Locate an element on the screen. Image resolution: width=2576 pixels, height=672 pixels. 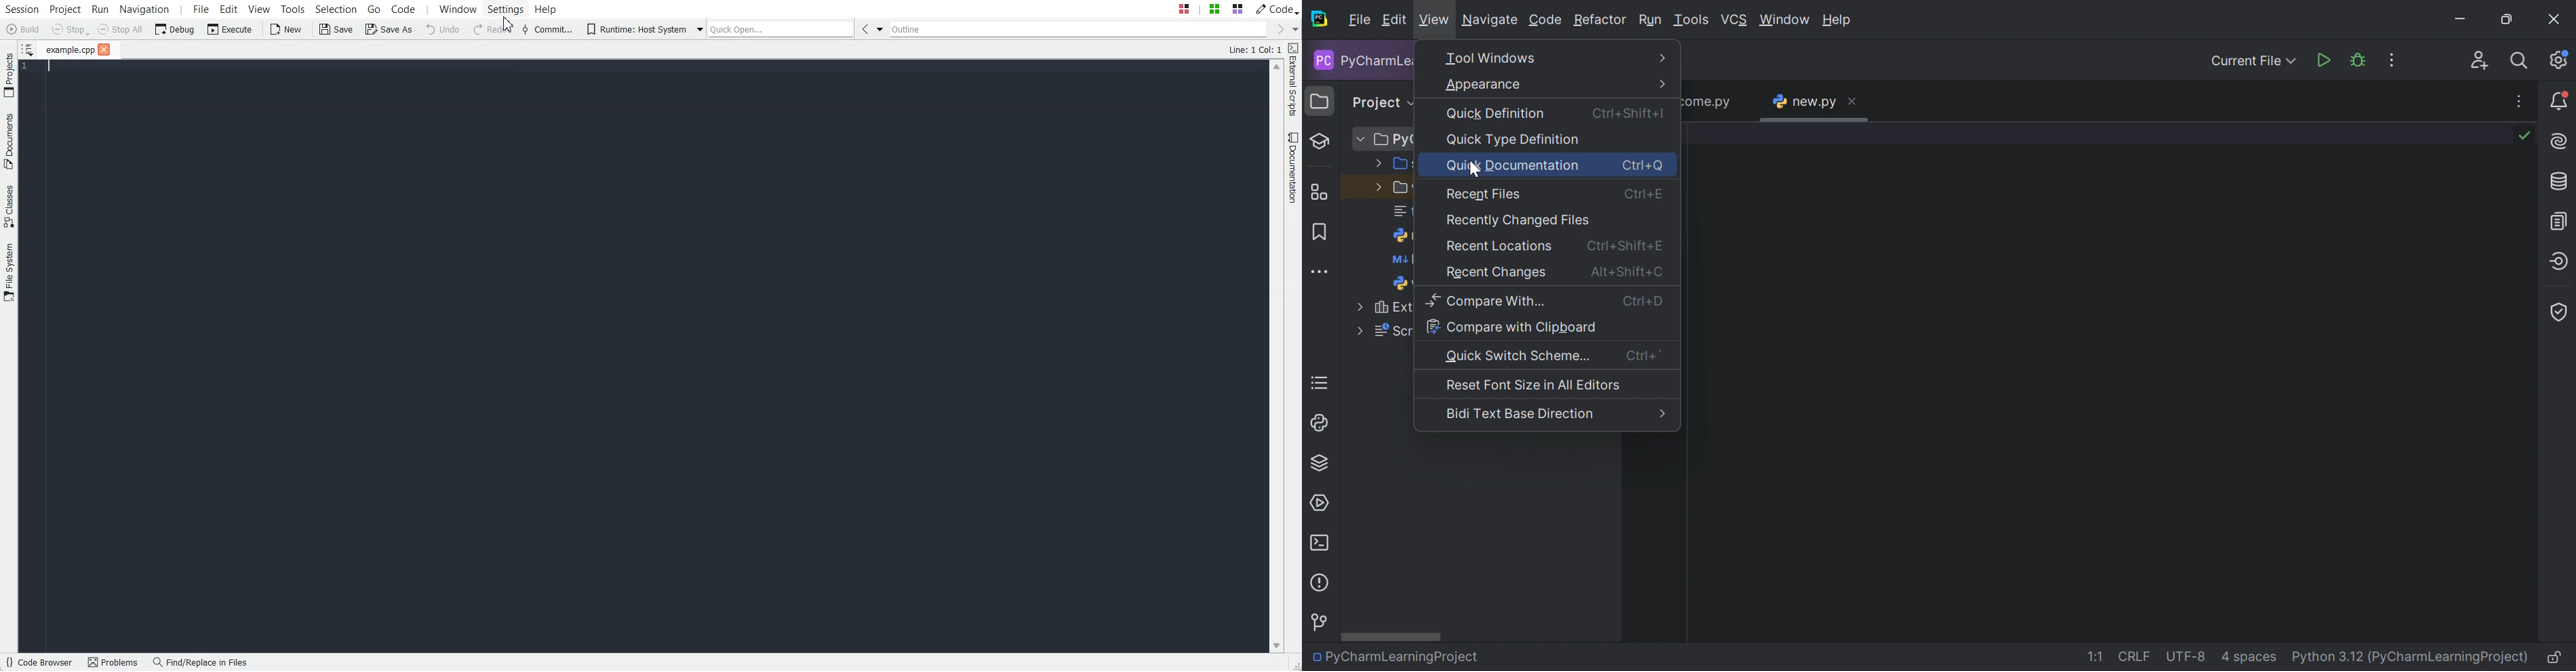
Bookmarks is located at coordinates (1317, 230).